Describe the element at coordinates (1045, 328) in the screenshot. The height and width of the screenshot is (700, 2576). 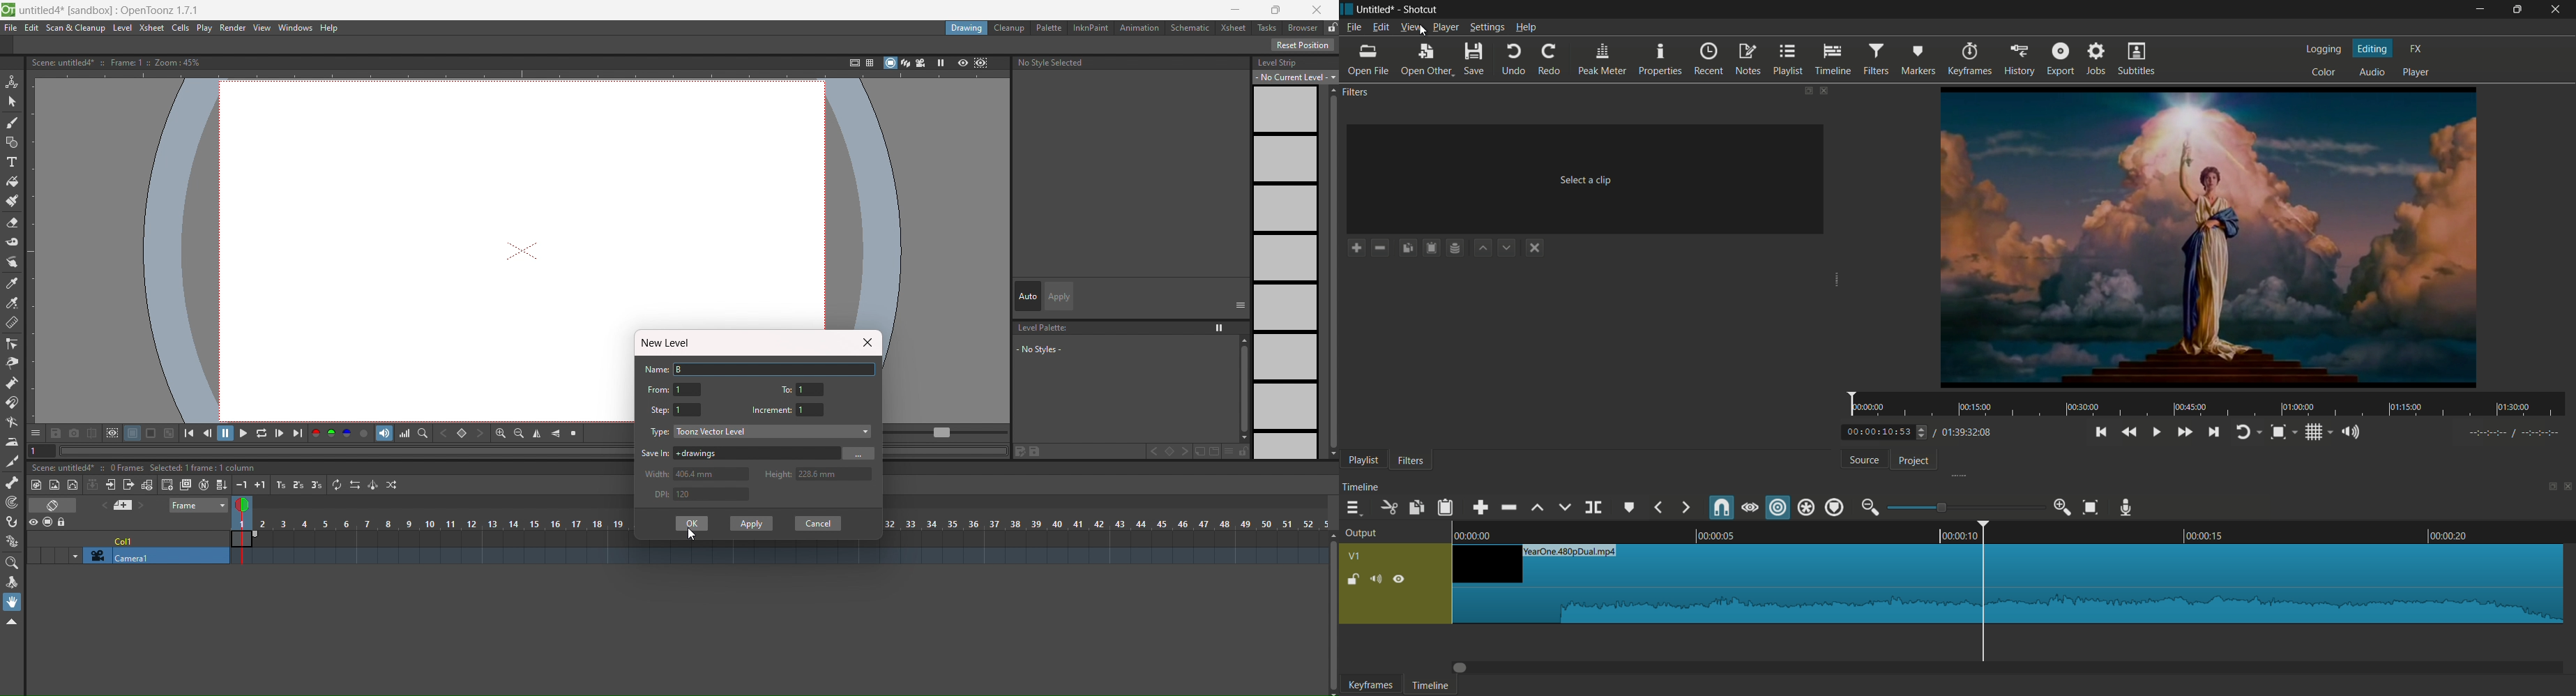
I see `level palette` at that location.